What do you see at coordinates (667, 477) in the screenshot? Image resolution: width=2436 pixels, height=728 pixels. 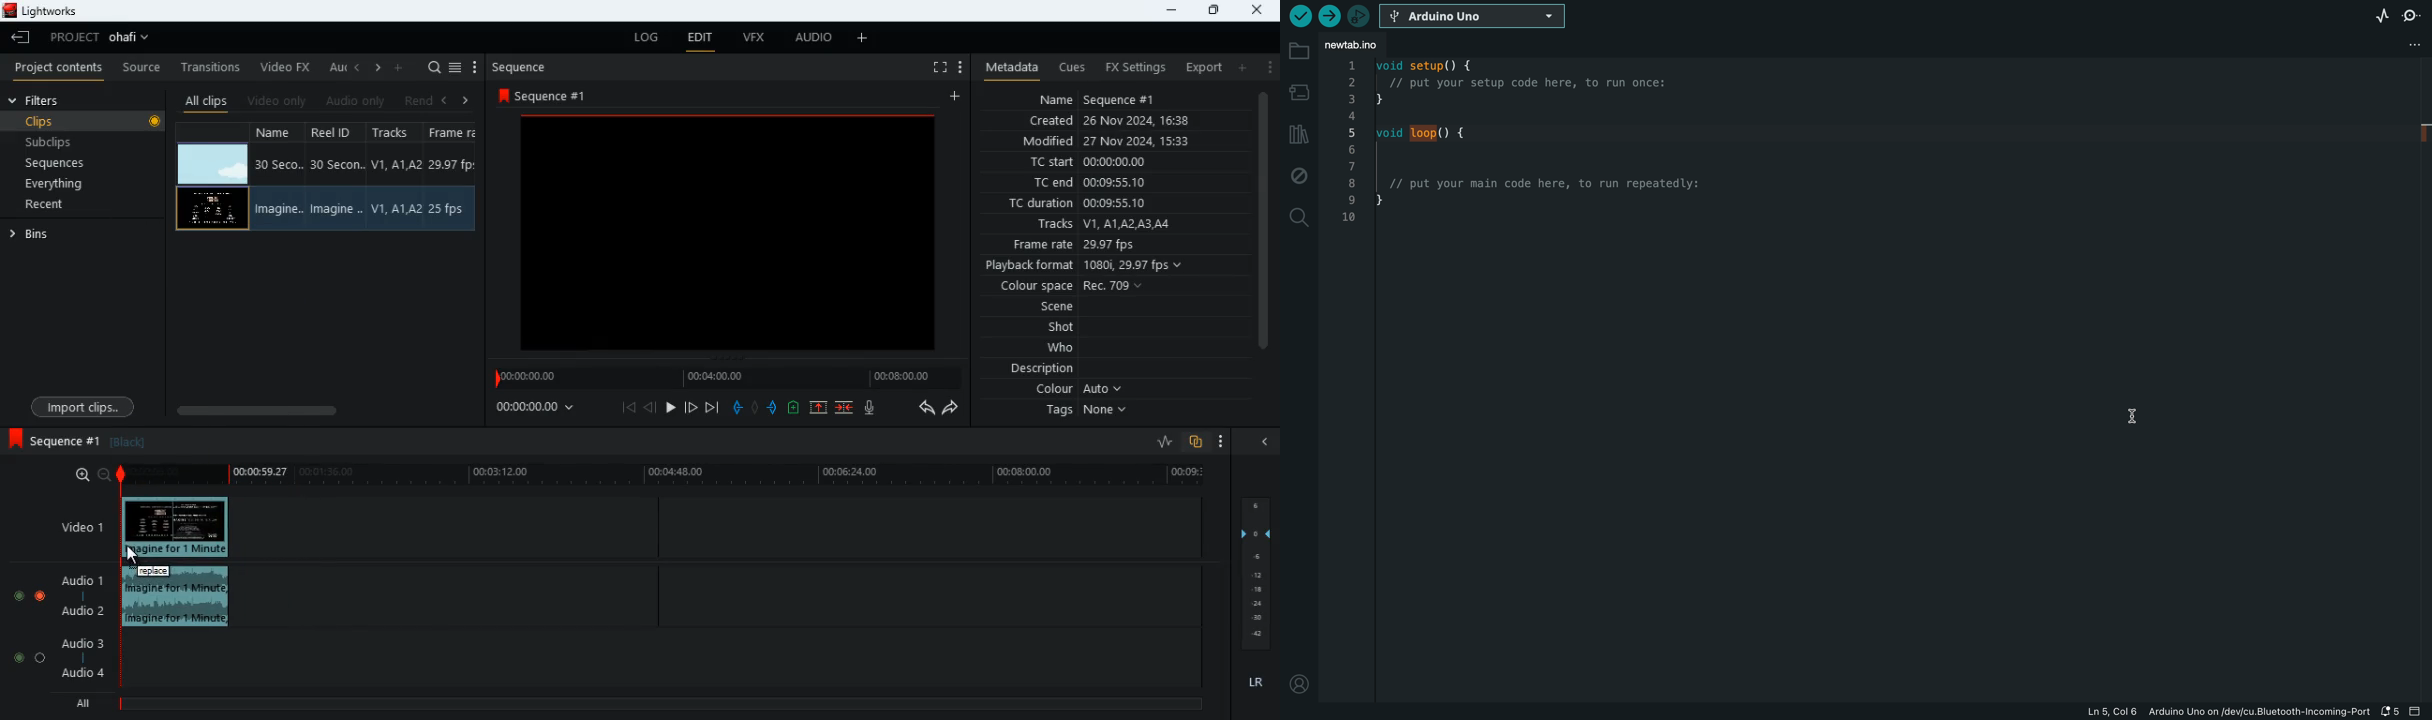 I see `timeline` at bounding box center [667, 477].